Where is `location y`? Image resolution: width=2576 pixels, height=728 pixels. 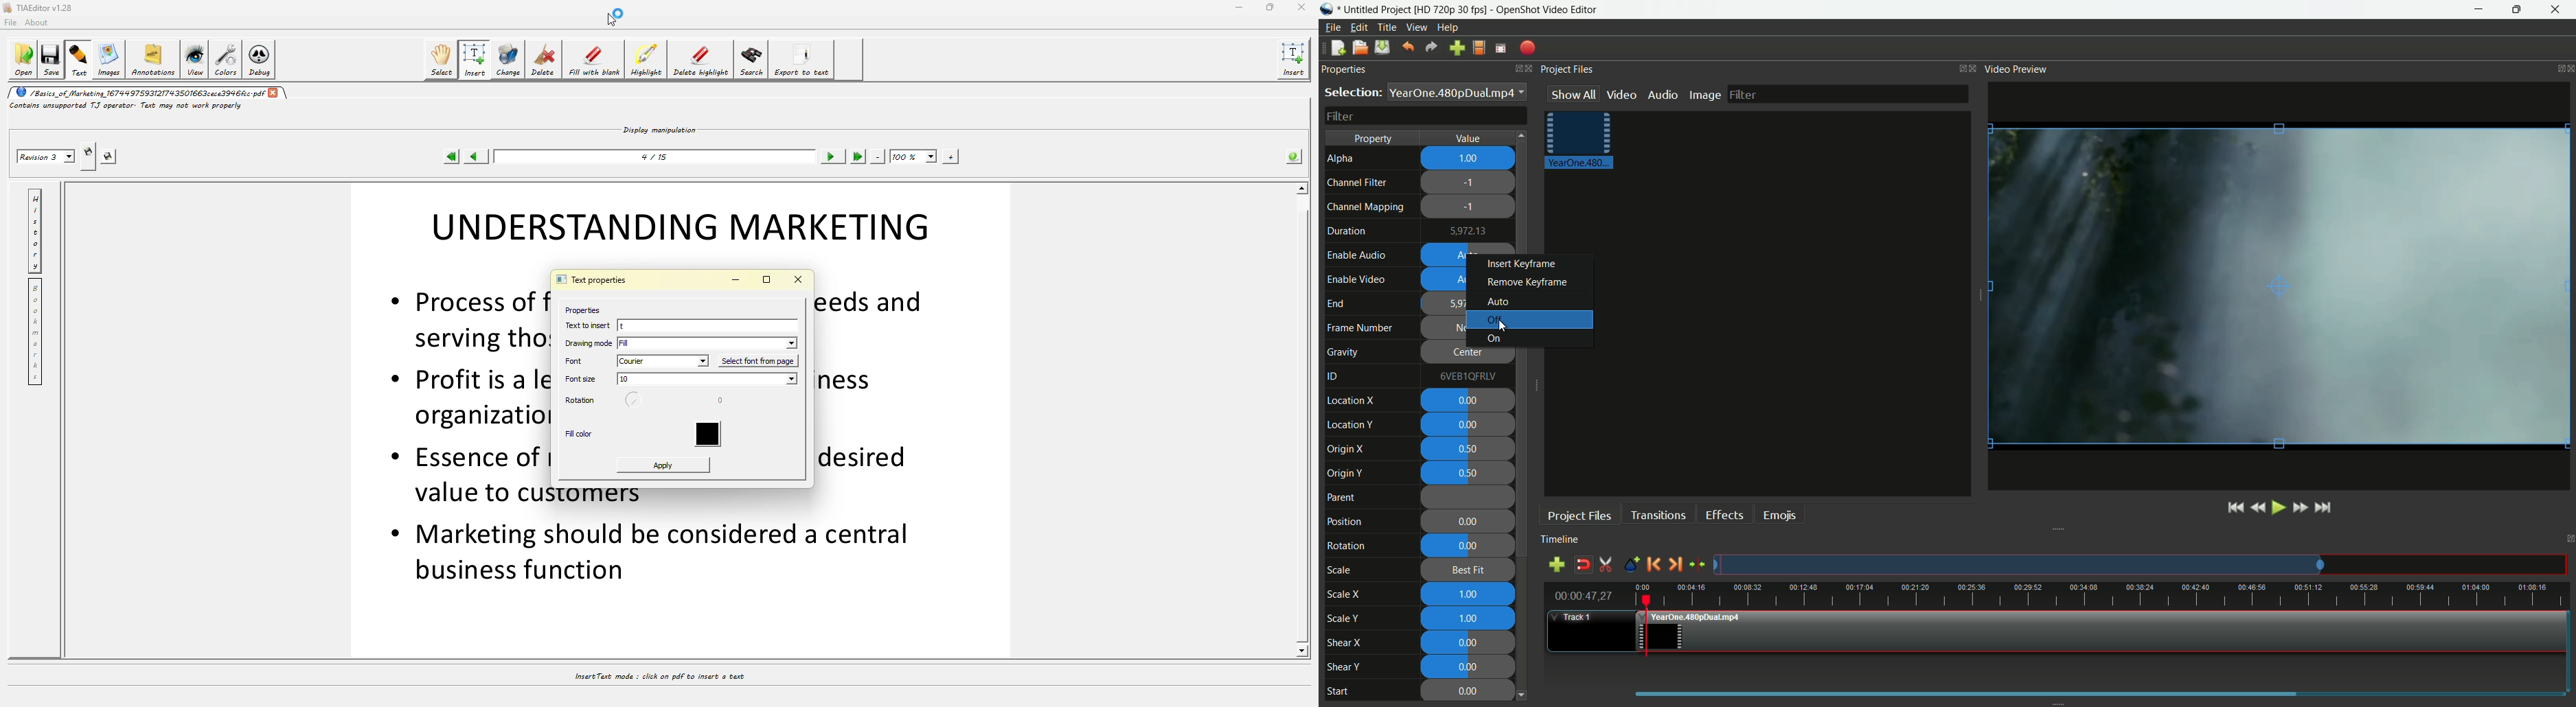
location y is located at coordinates (1351, 424).